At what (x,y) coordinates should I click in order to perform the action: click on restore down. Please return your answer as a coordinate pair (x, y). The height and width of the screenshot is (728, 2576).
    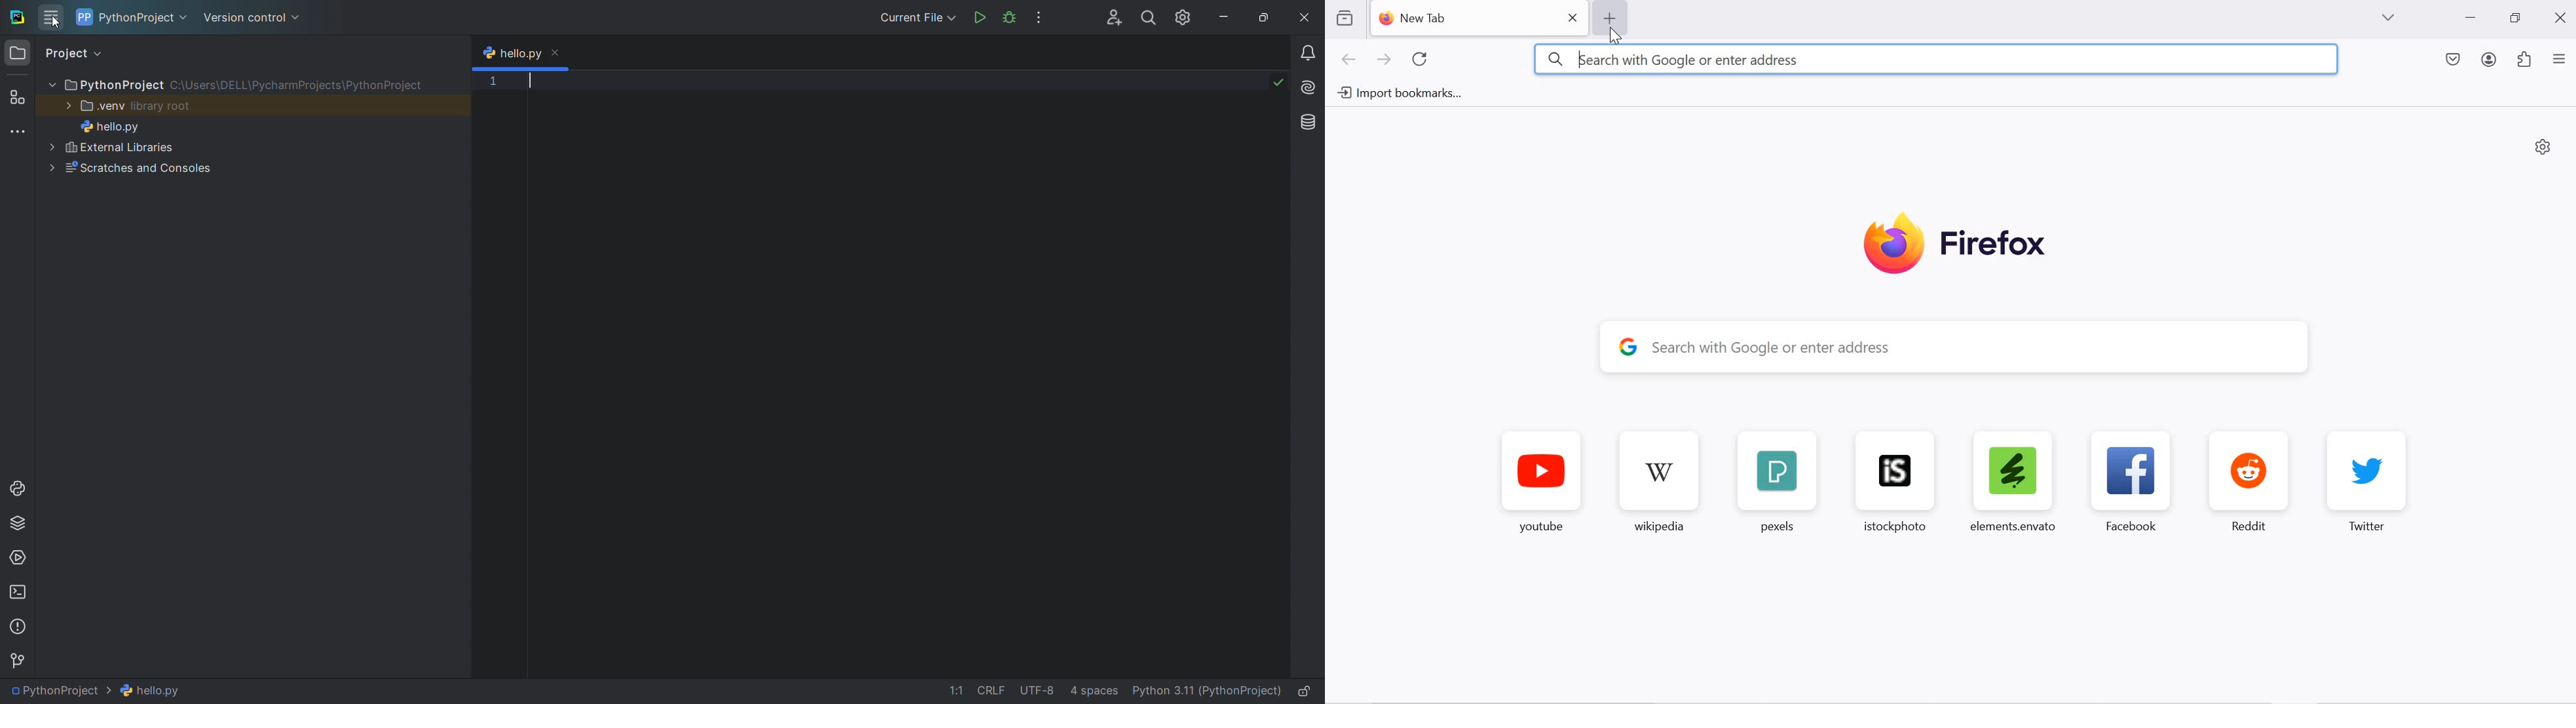
    Looking at the image, I should click on (2515, 18).